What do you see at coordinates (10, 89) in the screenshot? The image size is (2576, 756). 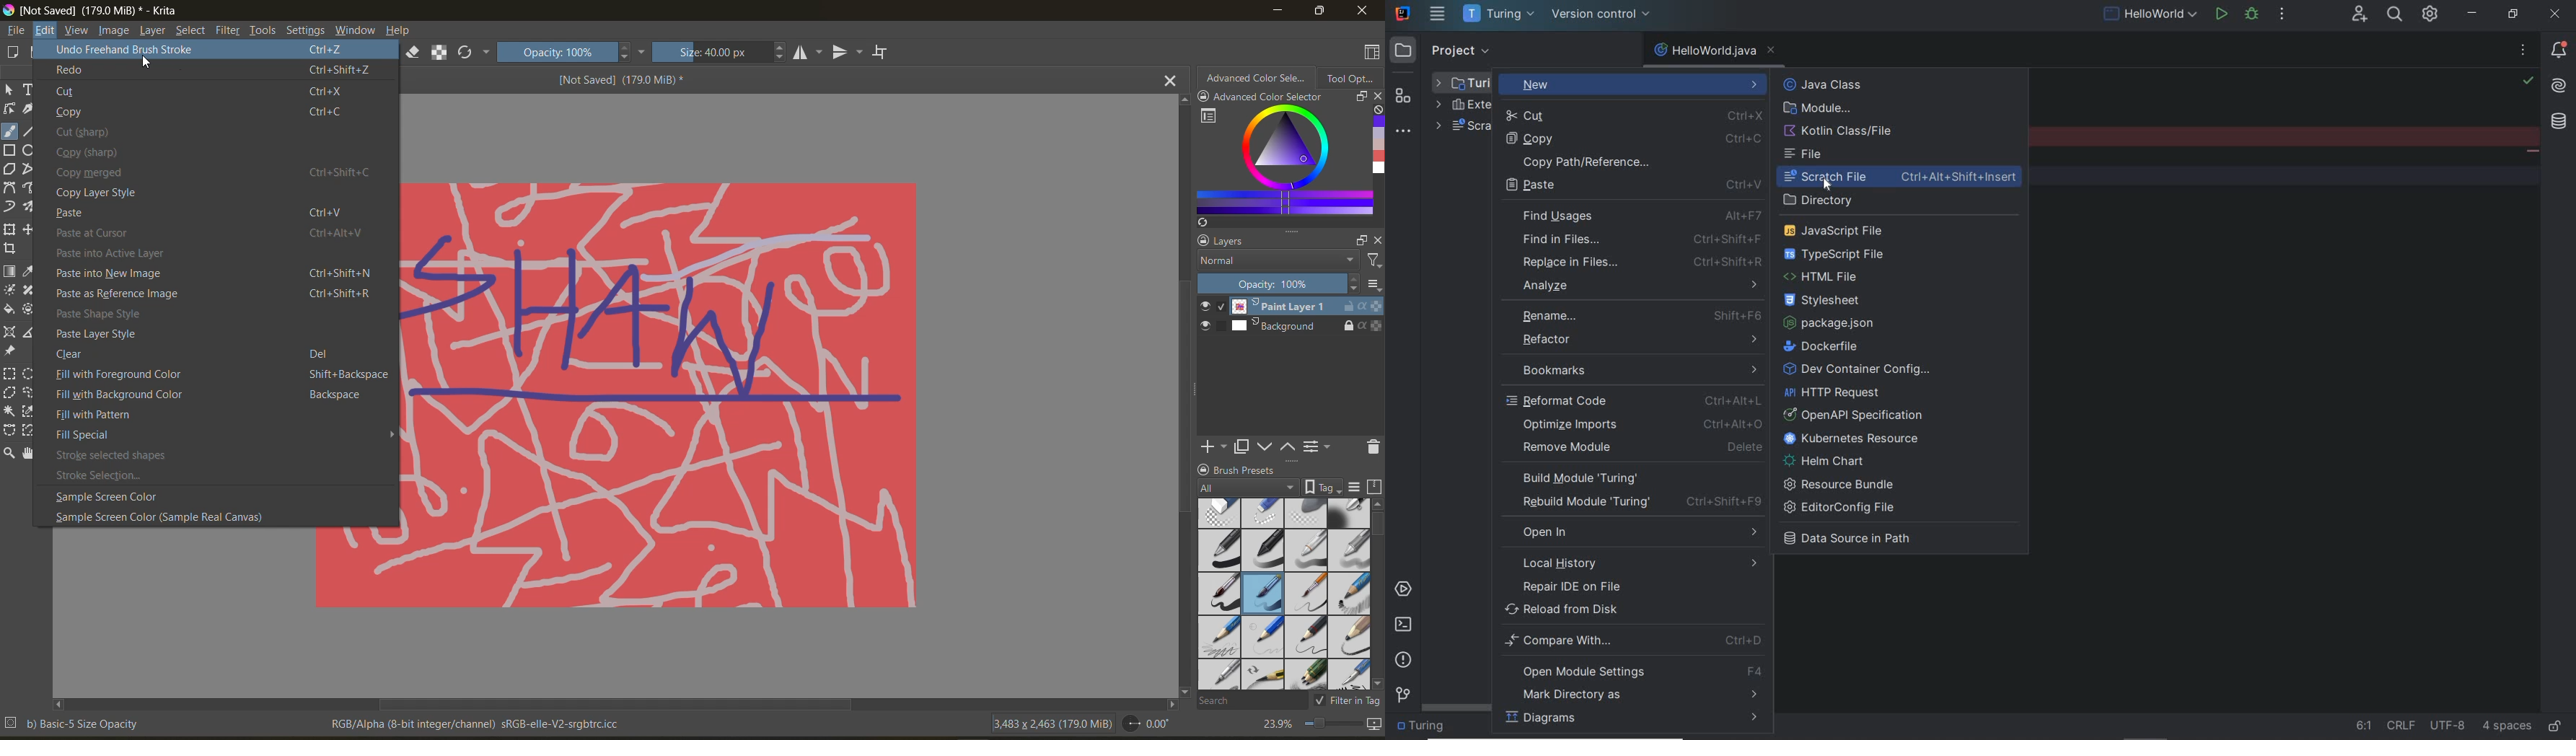 I see `select shapes tool` at bounding box center [10, 89].